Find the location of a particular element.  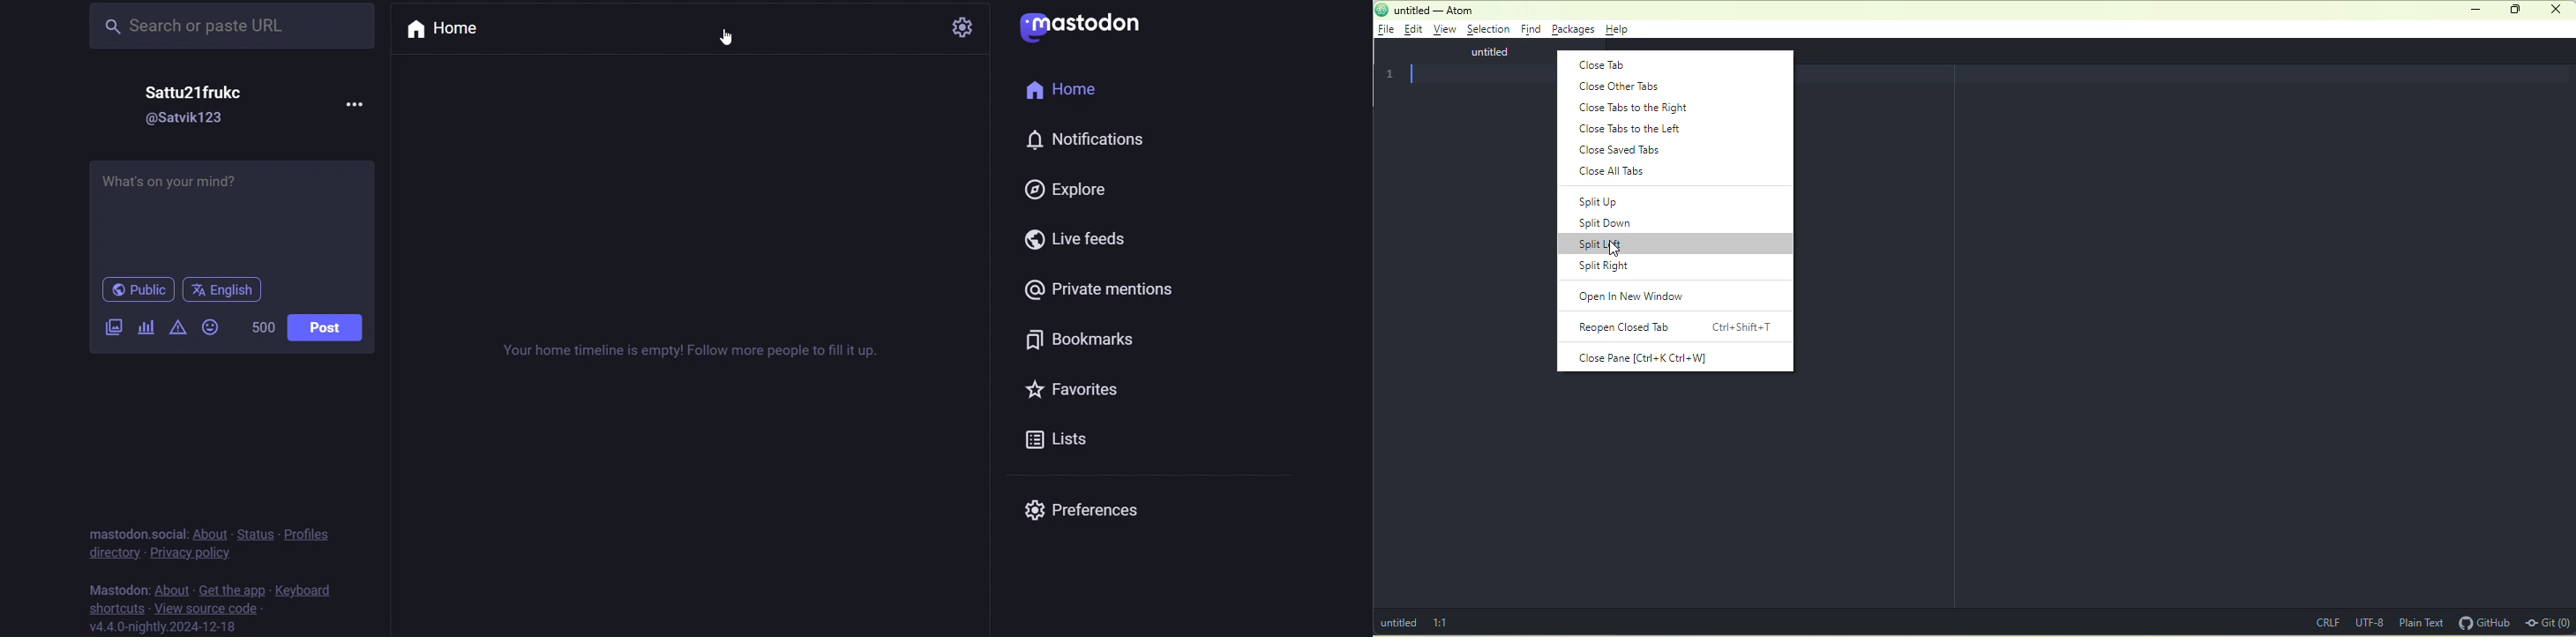

1:1 is located at coordinates (1463, 622).